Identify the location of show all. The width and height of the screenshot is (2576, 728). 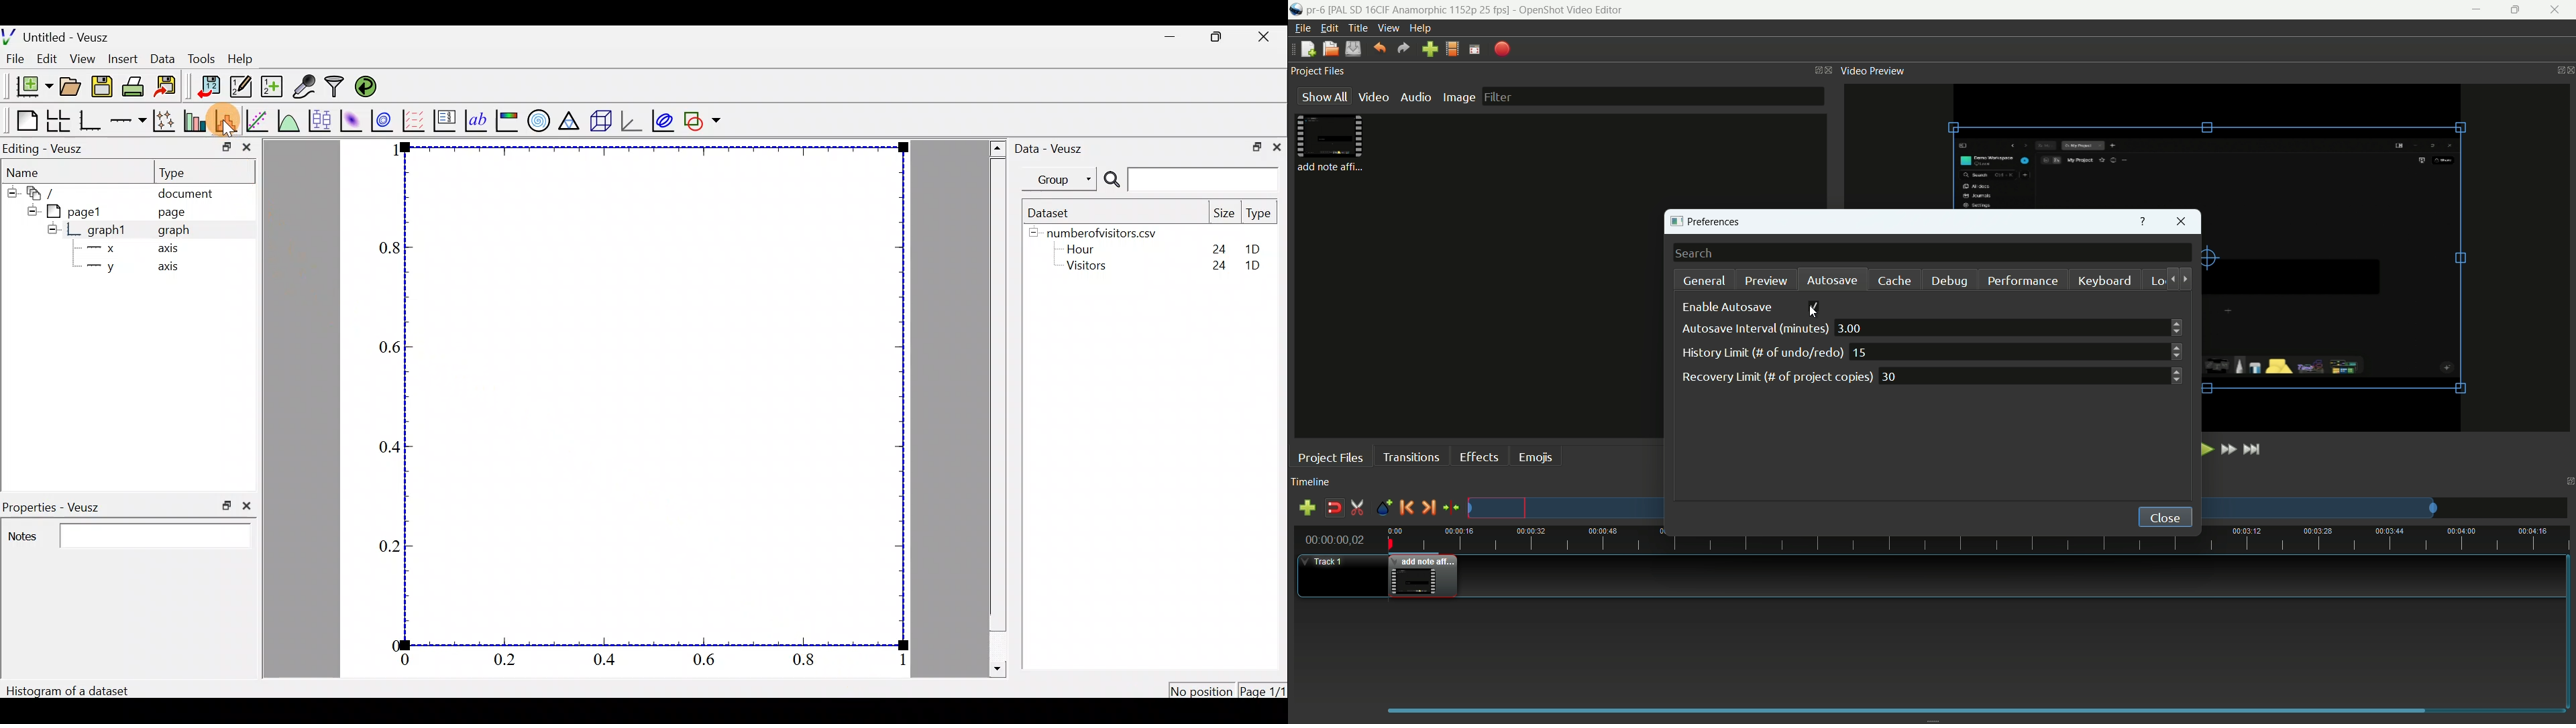
(1323, 95).